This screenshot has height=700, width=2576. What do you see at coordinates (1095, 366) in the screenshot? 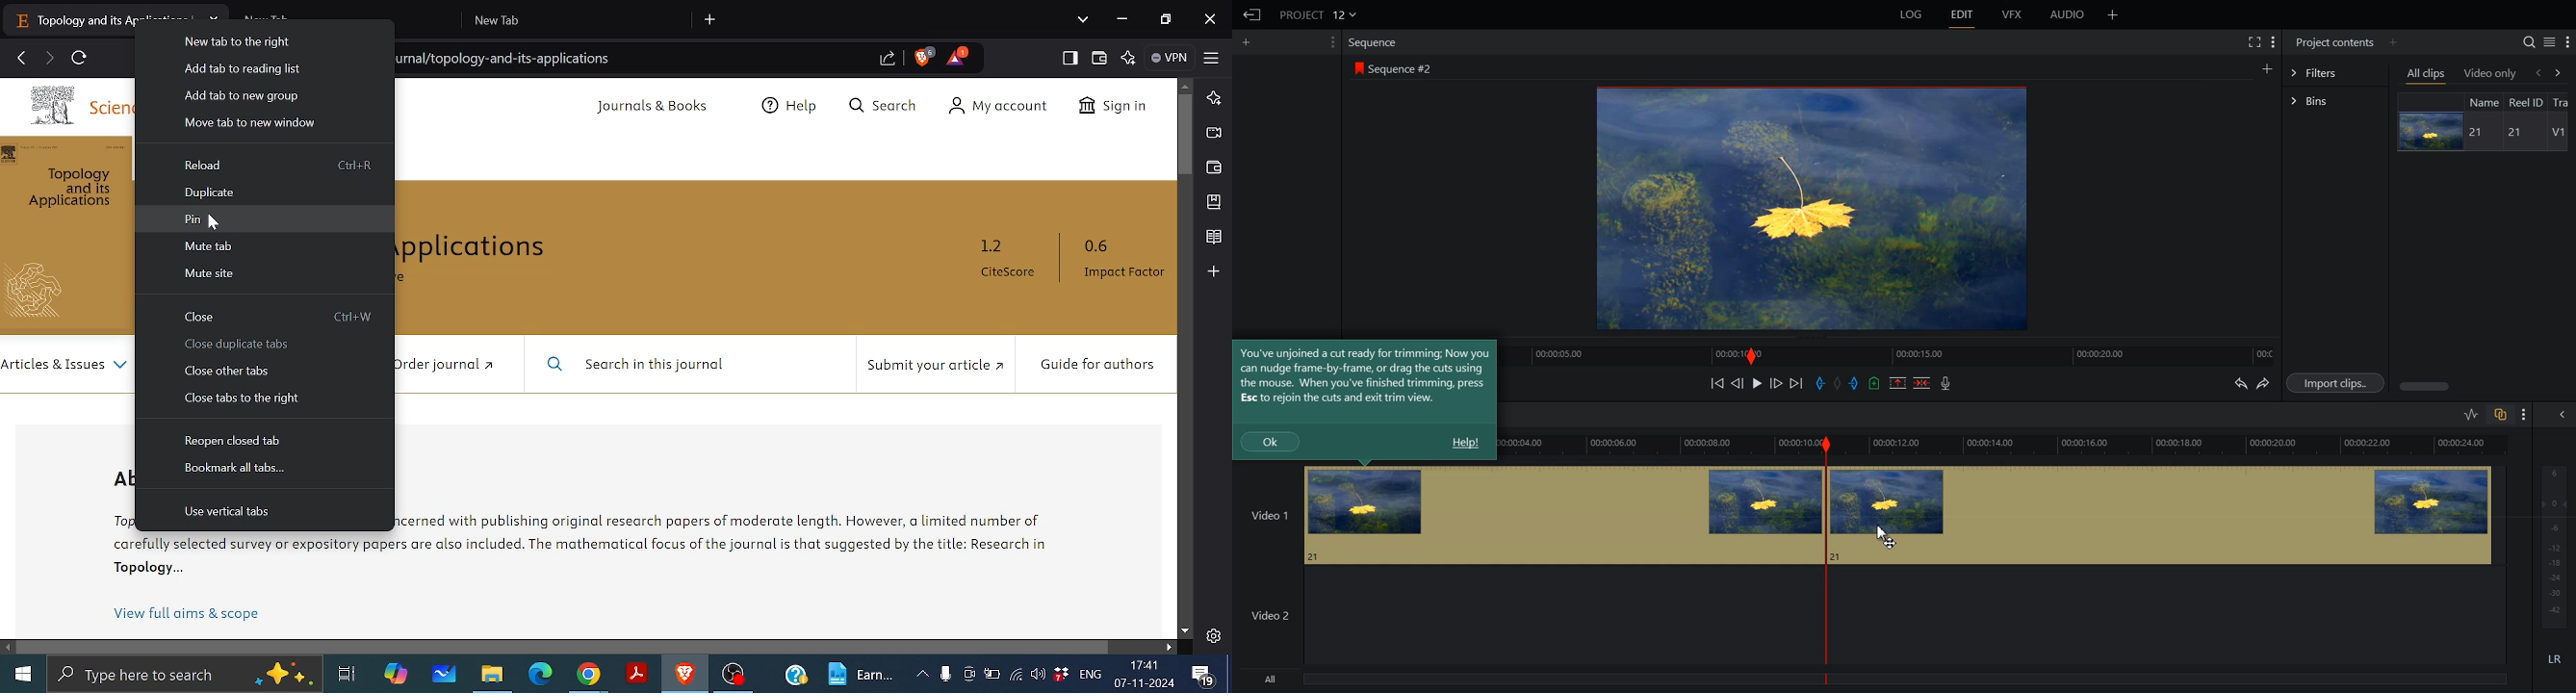
I see `Guide for authors` at bounding box center [1095, 366].